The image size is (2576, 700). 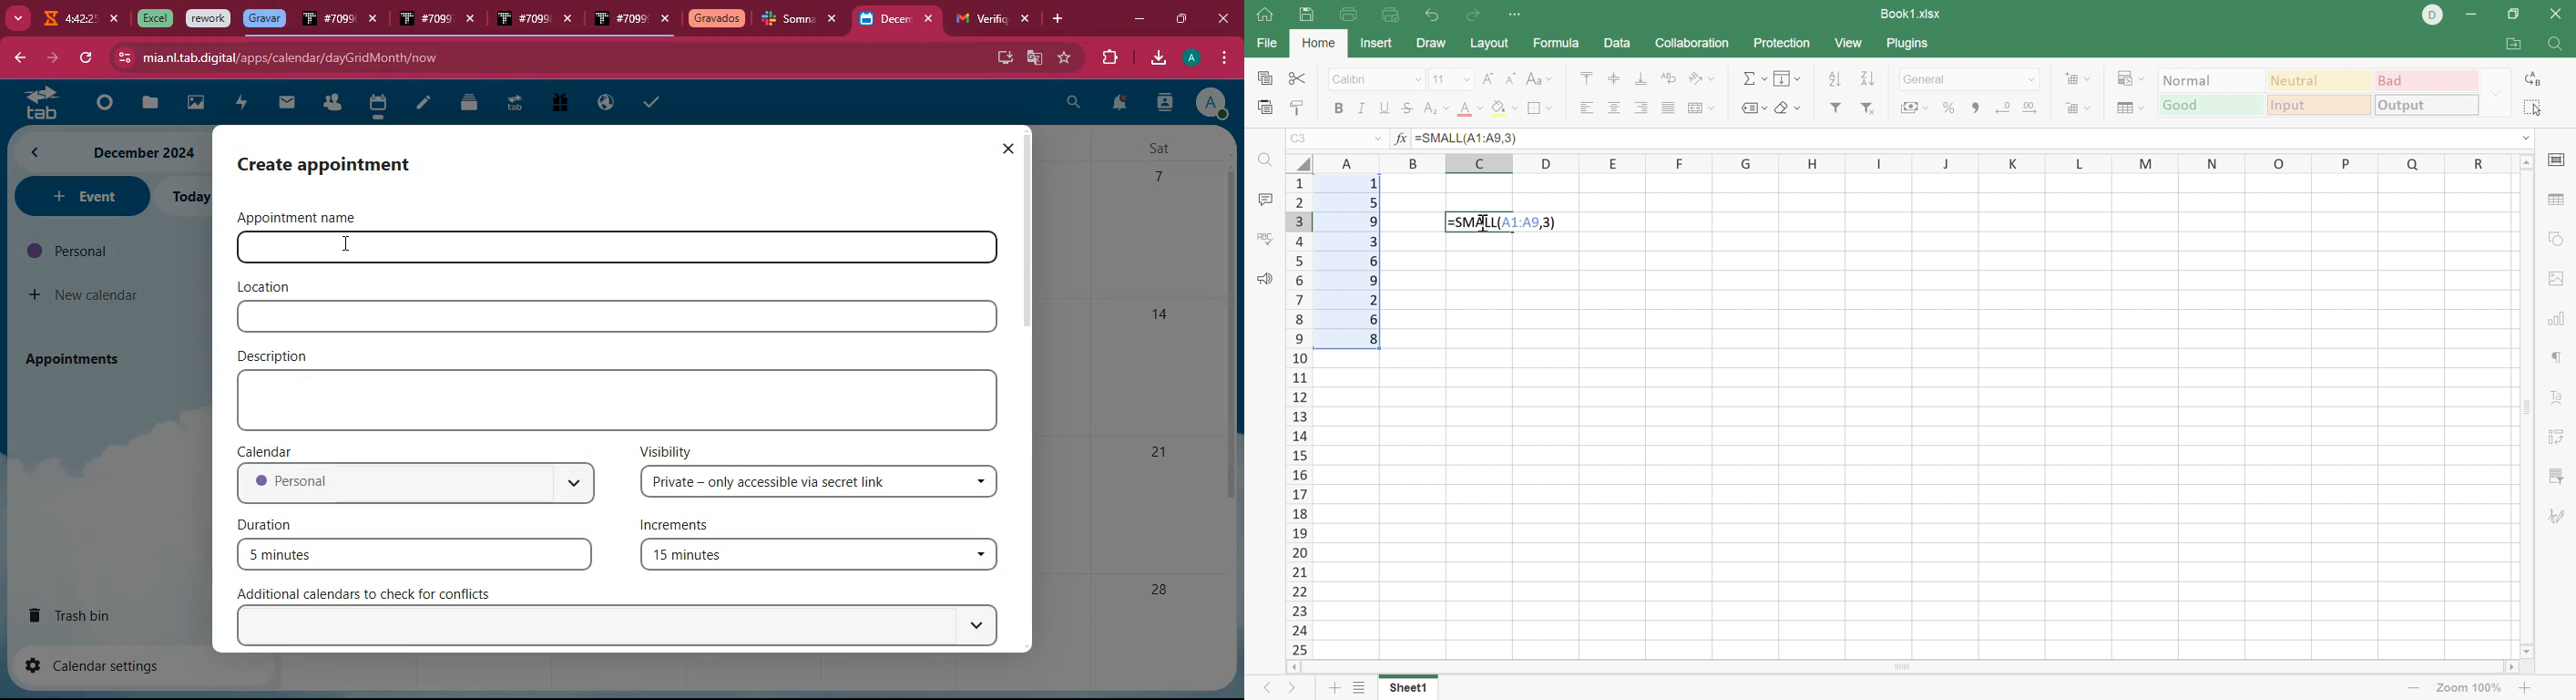 What do you see at coordinates (414, 485) in the screenshot?
I see `personal` at bounding box center [414, 485].